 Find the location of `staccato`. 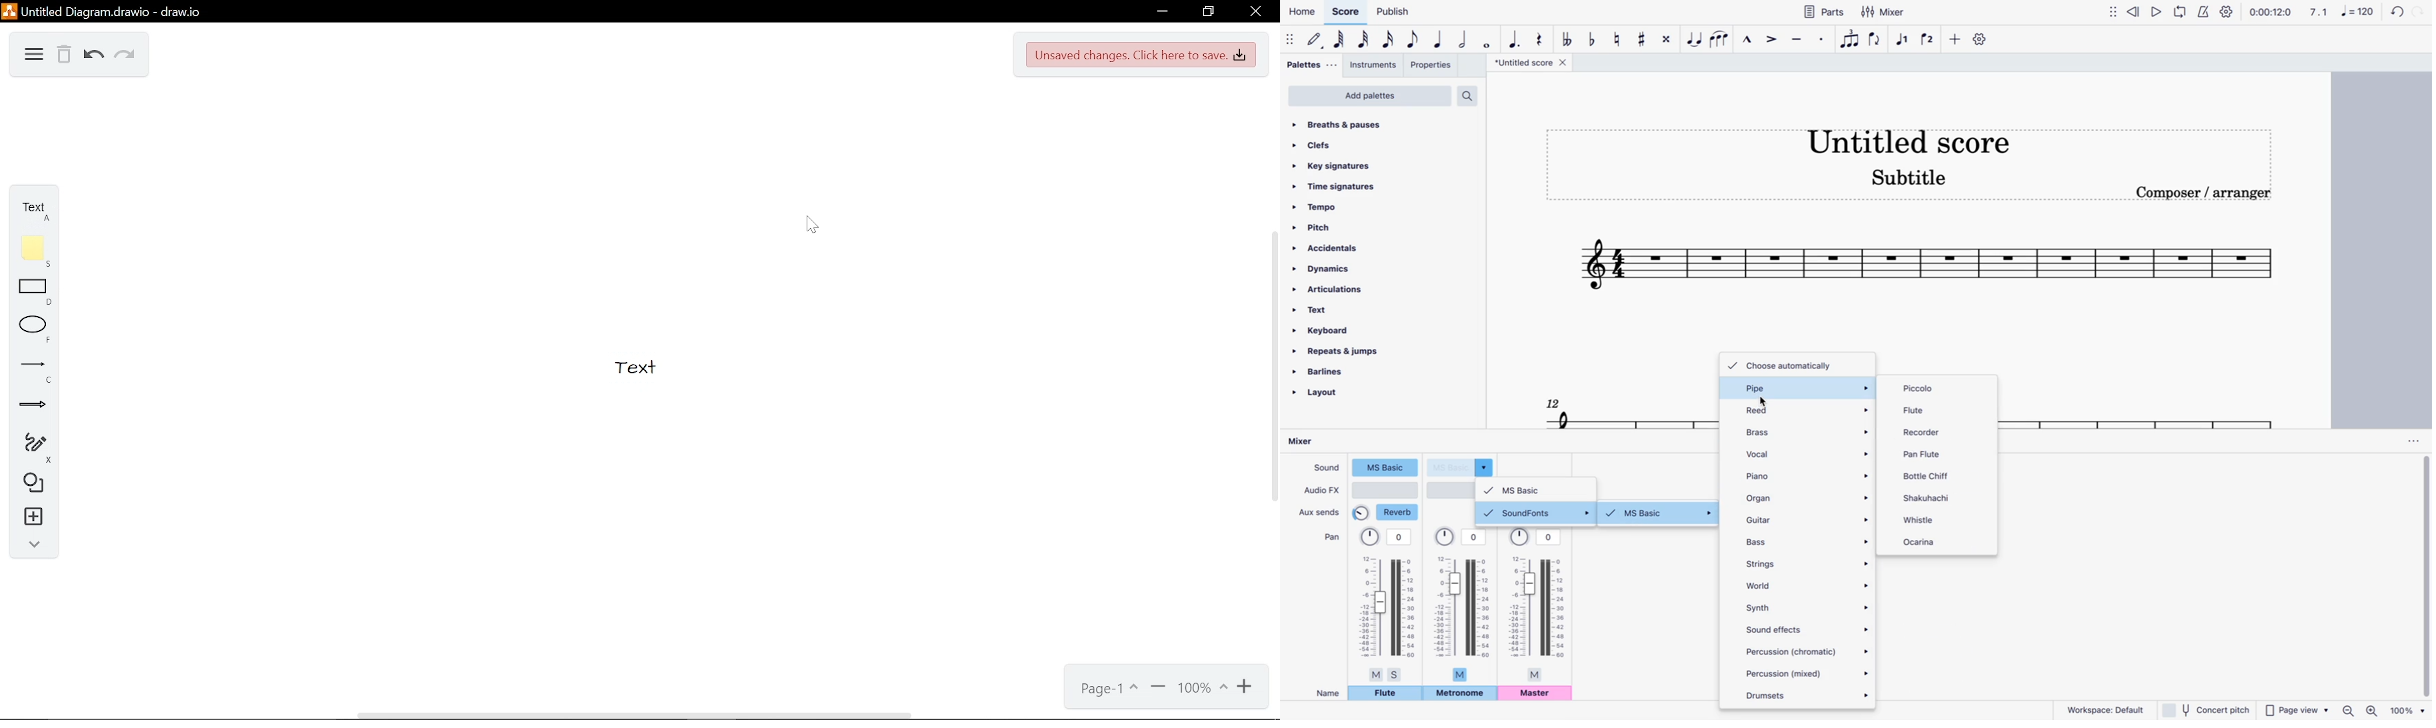

staccato is located at coordinates (1820, 43).